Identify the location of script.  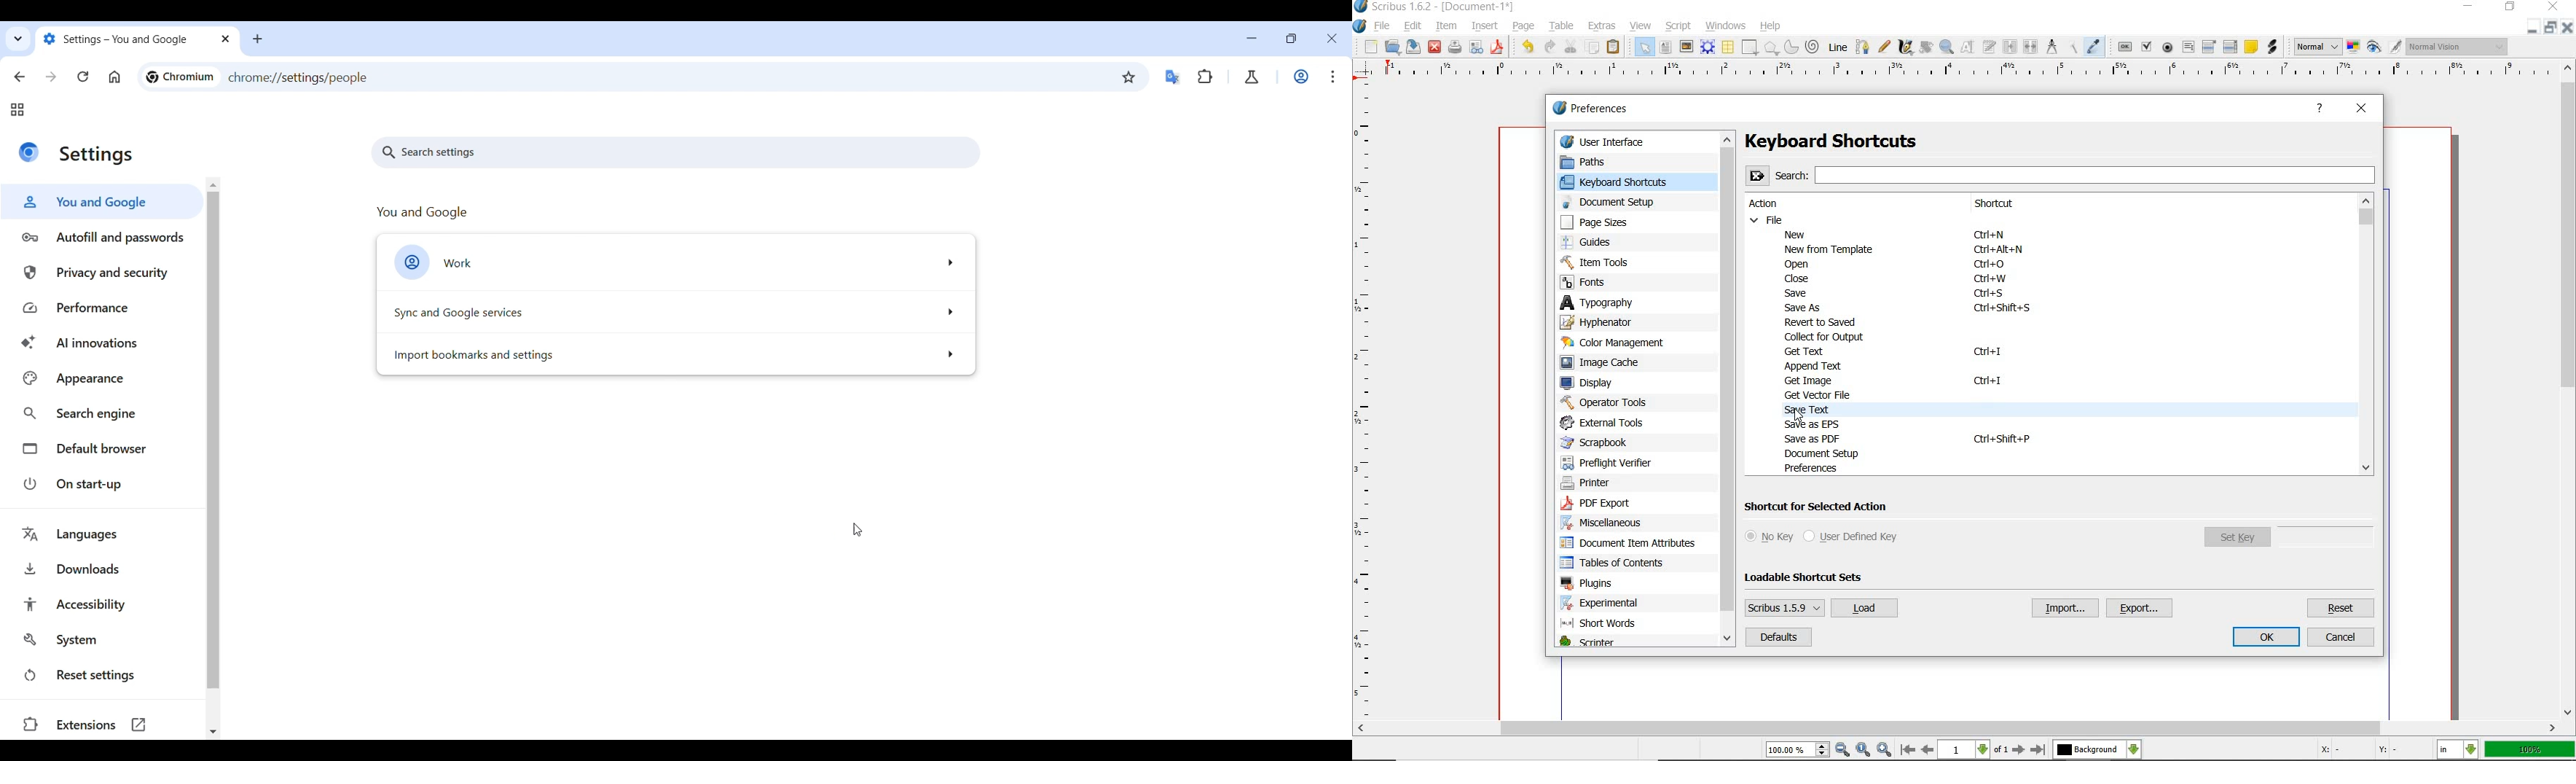
(1681, 26).